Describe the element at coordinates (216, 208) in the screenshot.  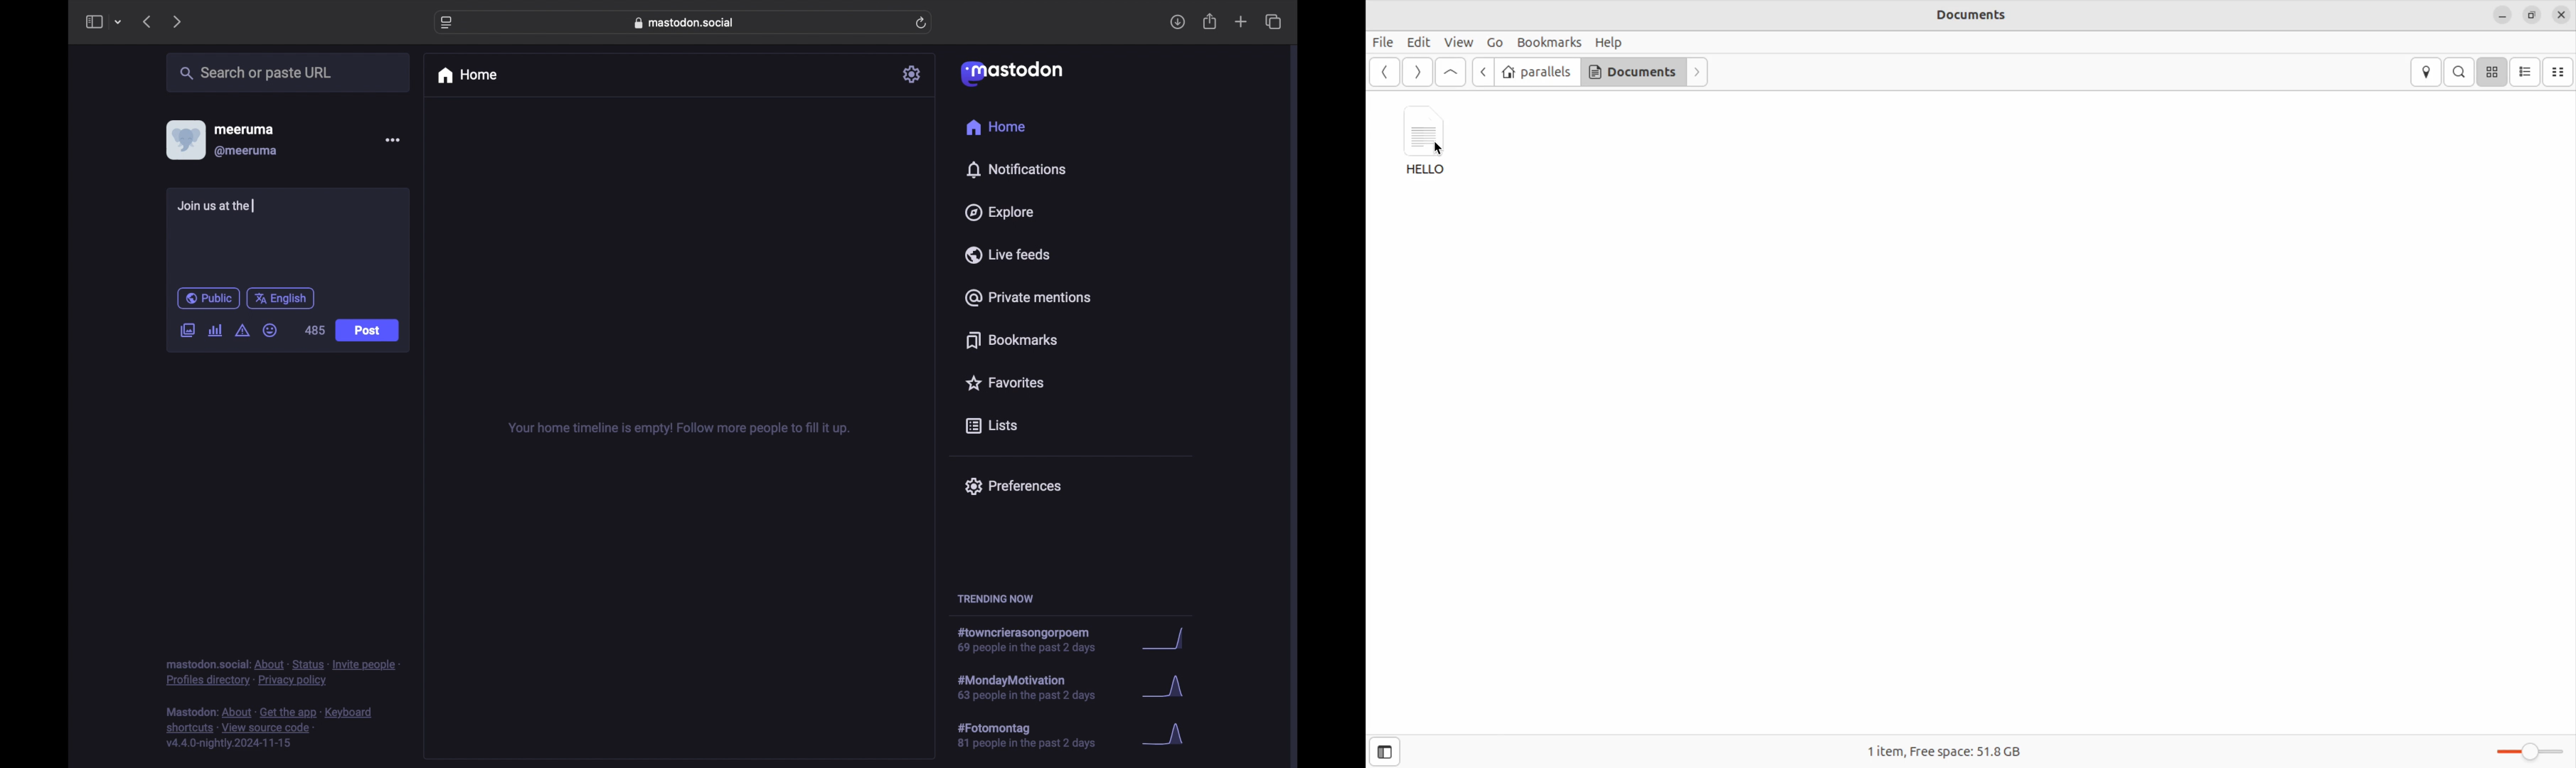
I see `Join us at the` at that location.